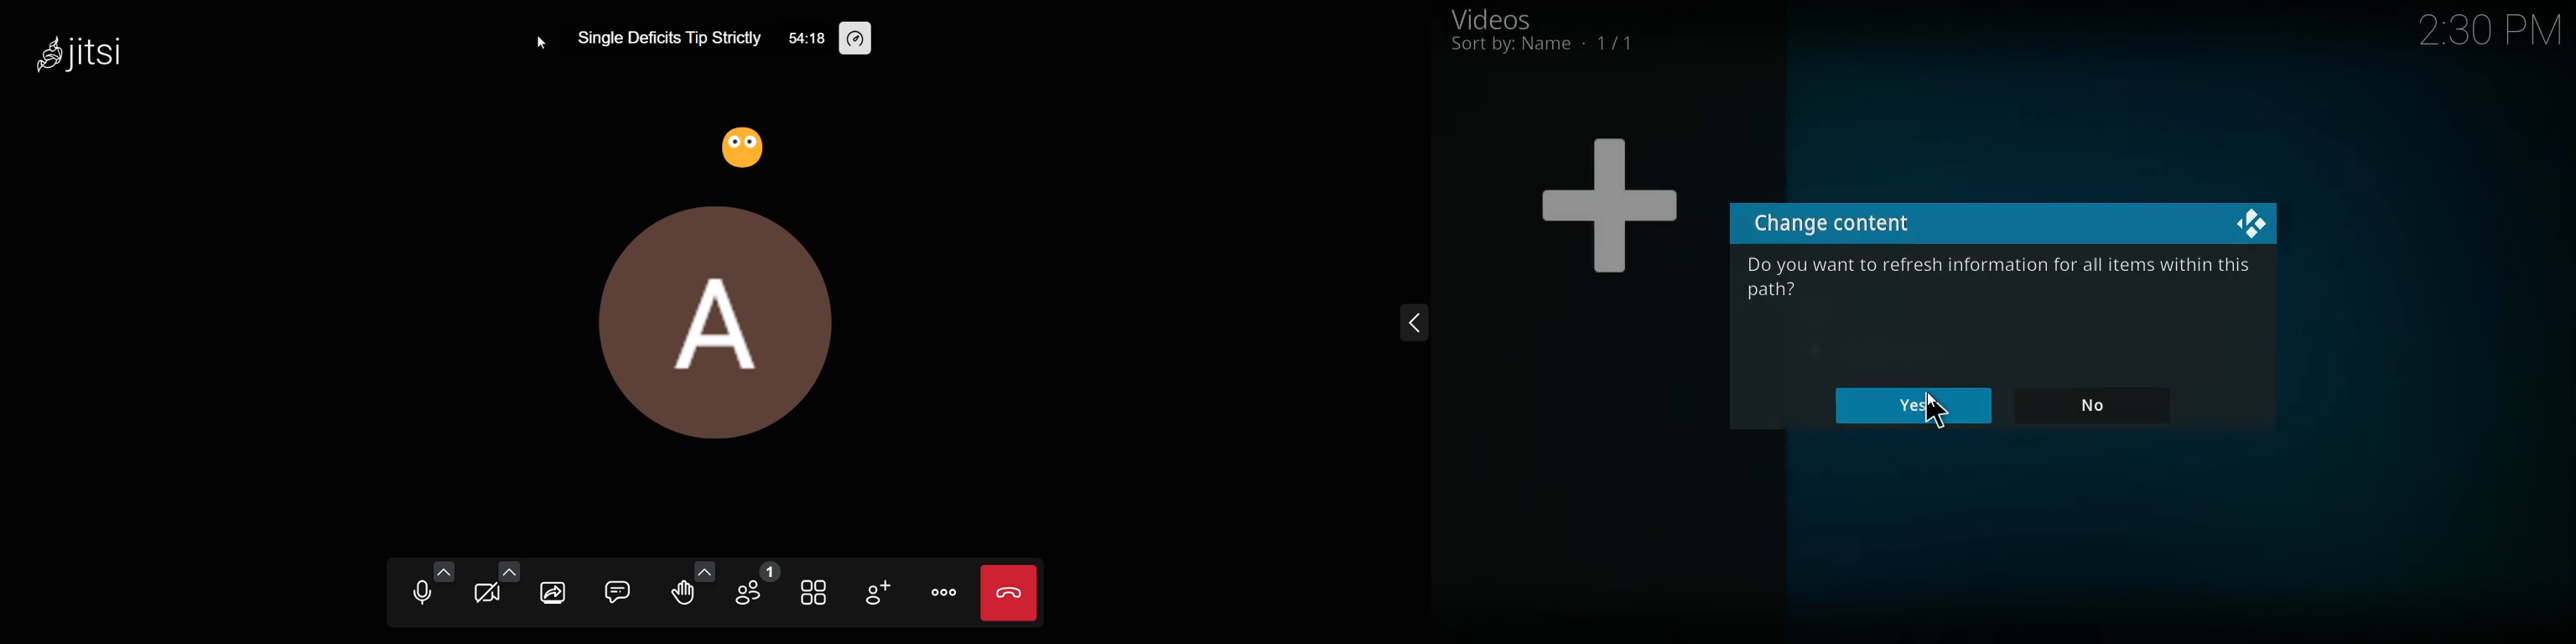 This screenshot has width=2576, height=644. I want to click on yes, so click(1914, 406).